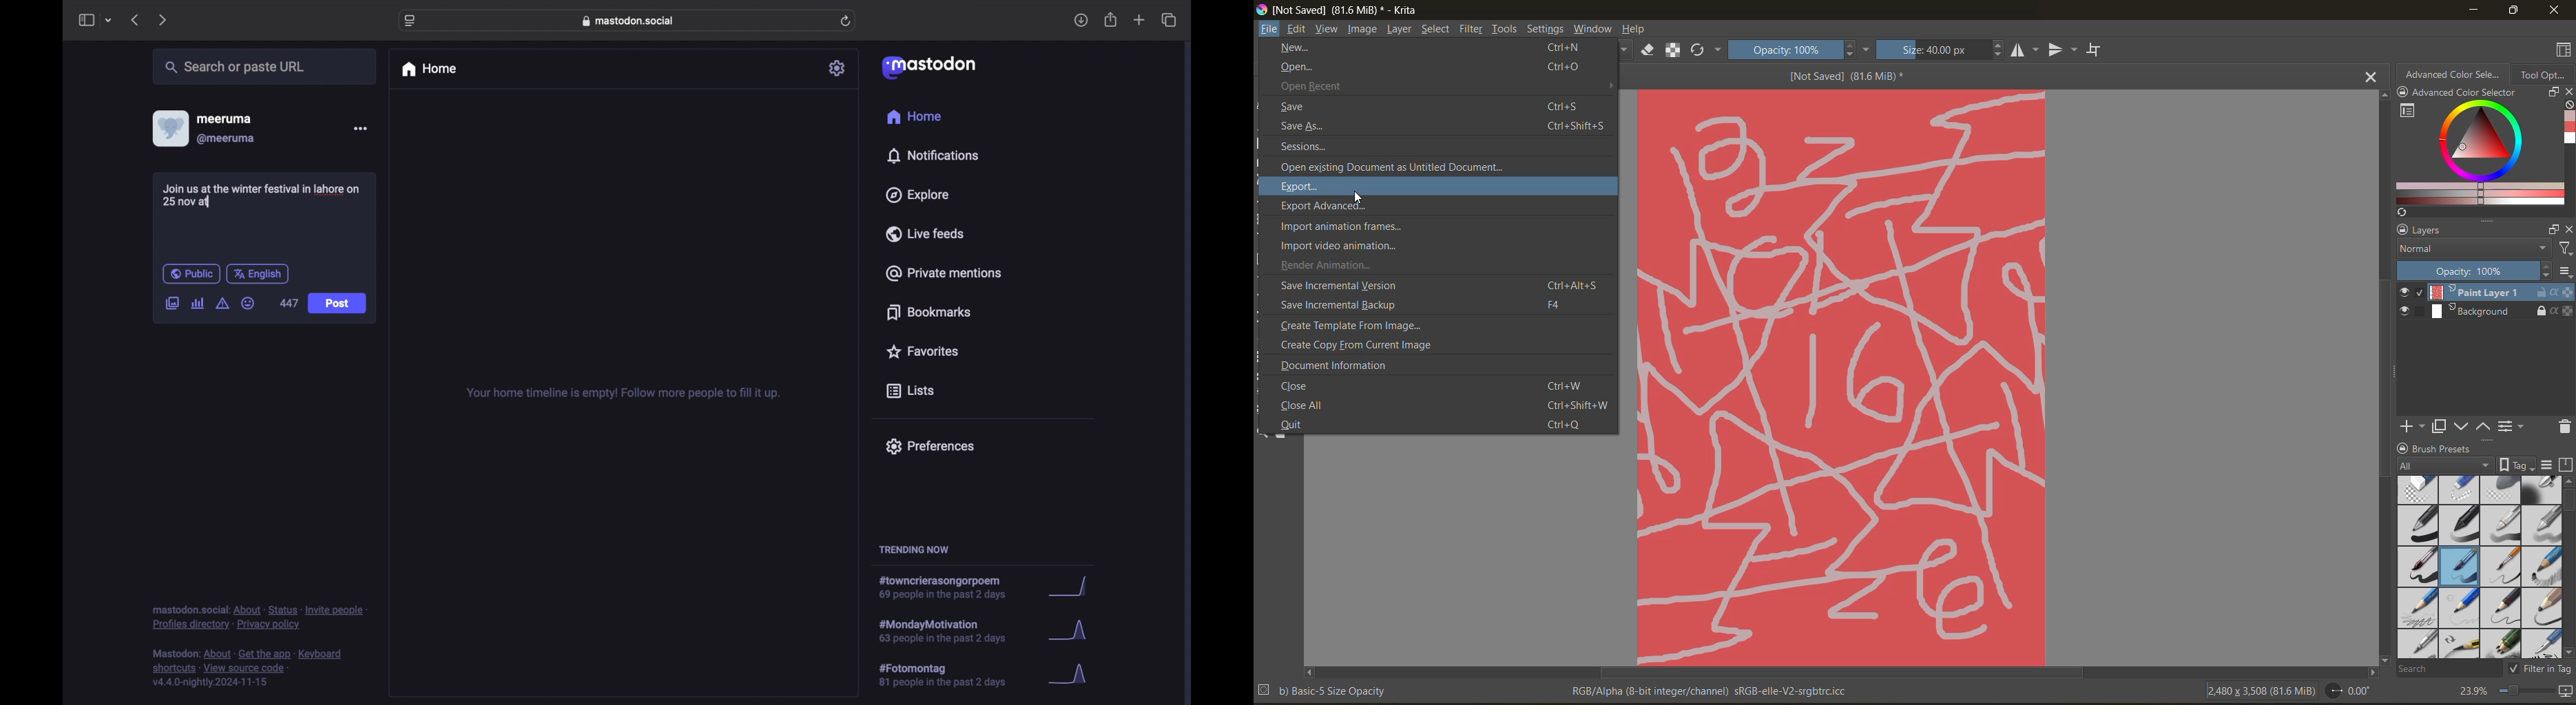  I want to click on [Not Saved] (81.6 MiB) *, so click(1853, 77).